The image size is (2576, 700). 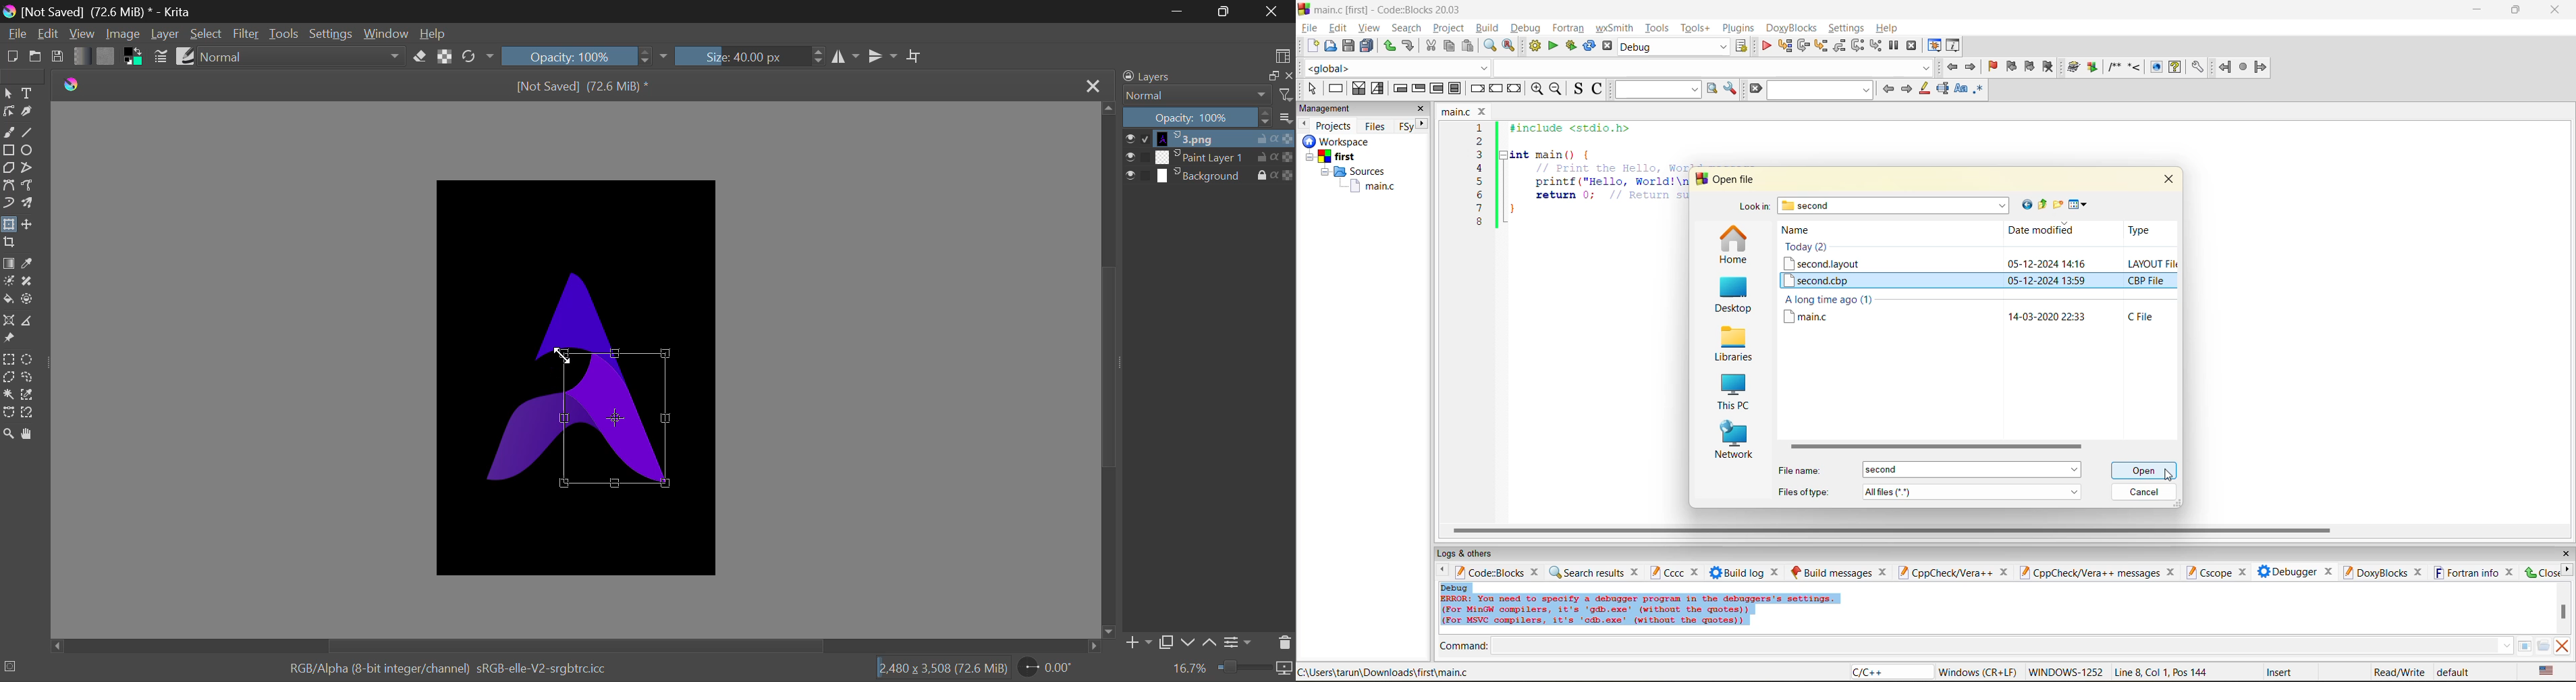 What do you see at coordinates (11, 13) in the screenshot?
I see `logo` at bounding box center [11, 13].